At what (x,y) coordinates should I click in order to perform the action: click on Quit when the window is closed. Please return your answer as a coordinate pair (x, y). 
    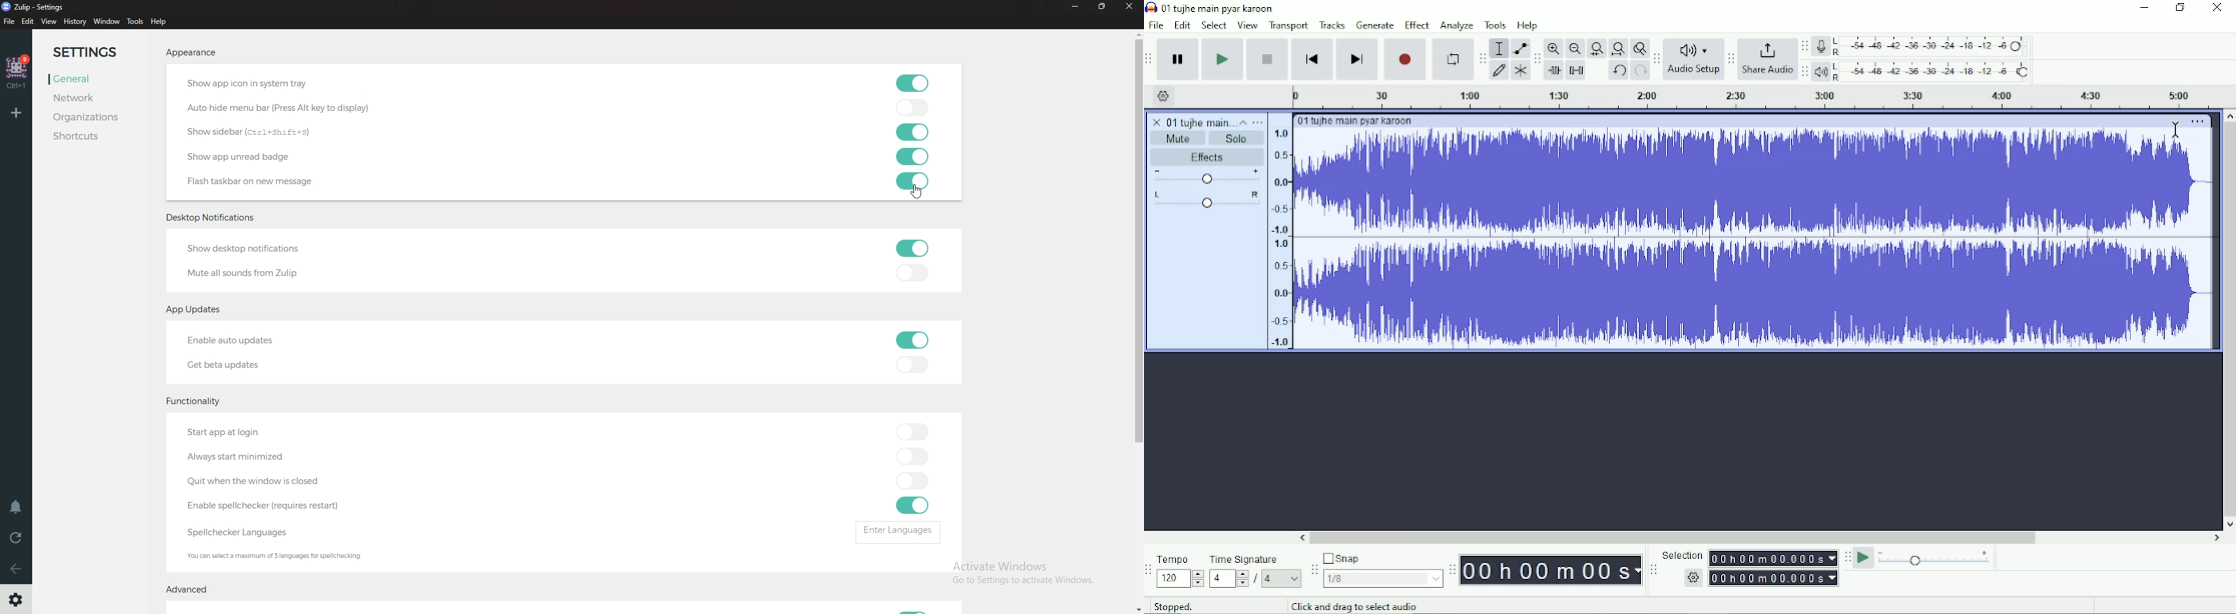
    Looking at the image, I should click on (255, 482).